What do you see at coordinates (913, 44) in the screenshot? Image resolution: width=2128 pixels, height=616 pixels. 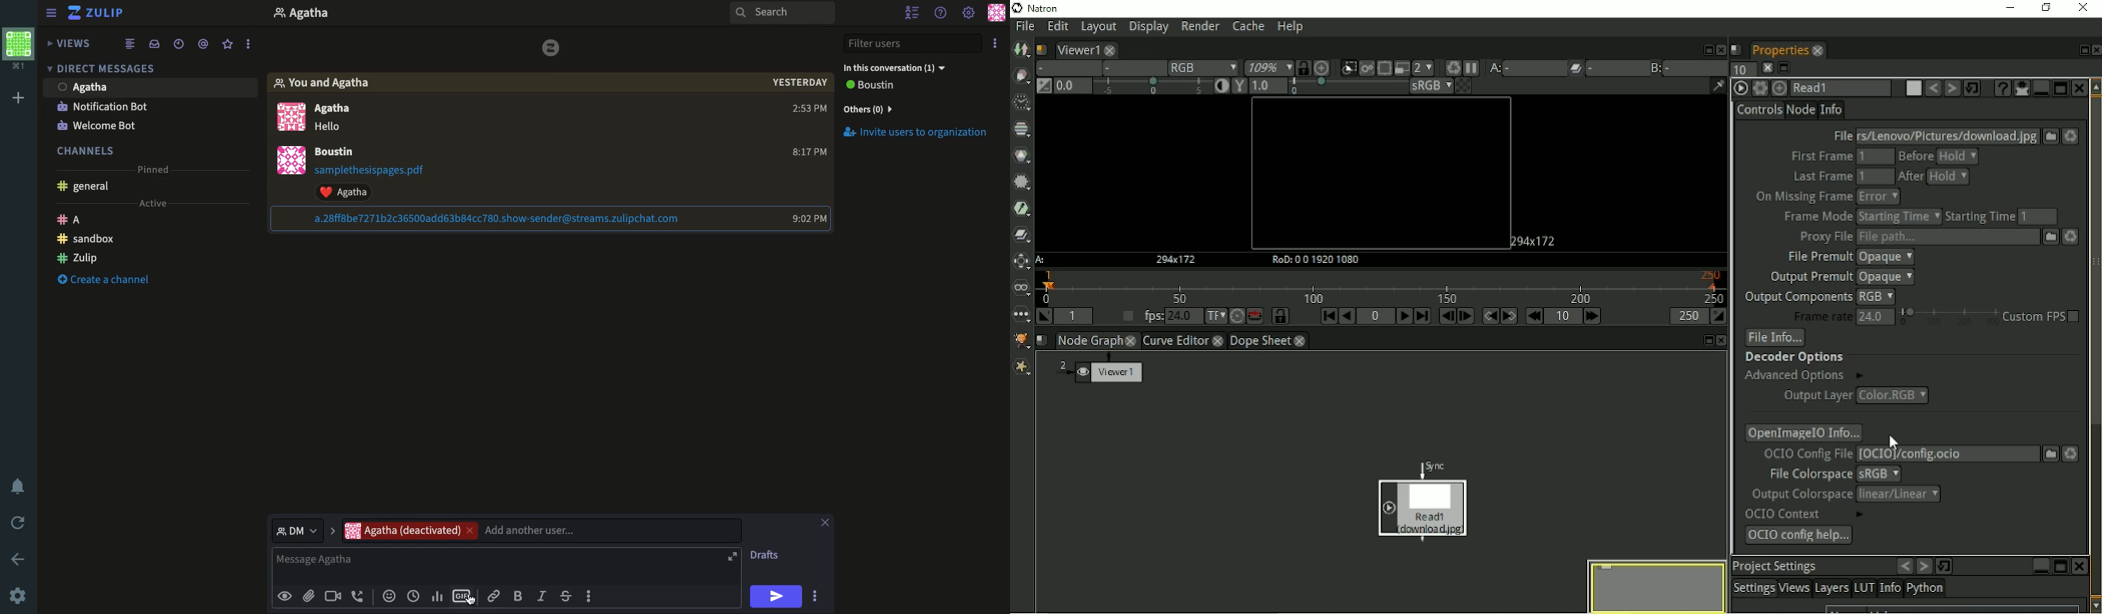 I see `Filter users` at bounding box center [913, 44].